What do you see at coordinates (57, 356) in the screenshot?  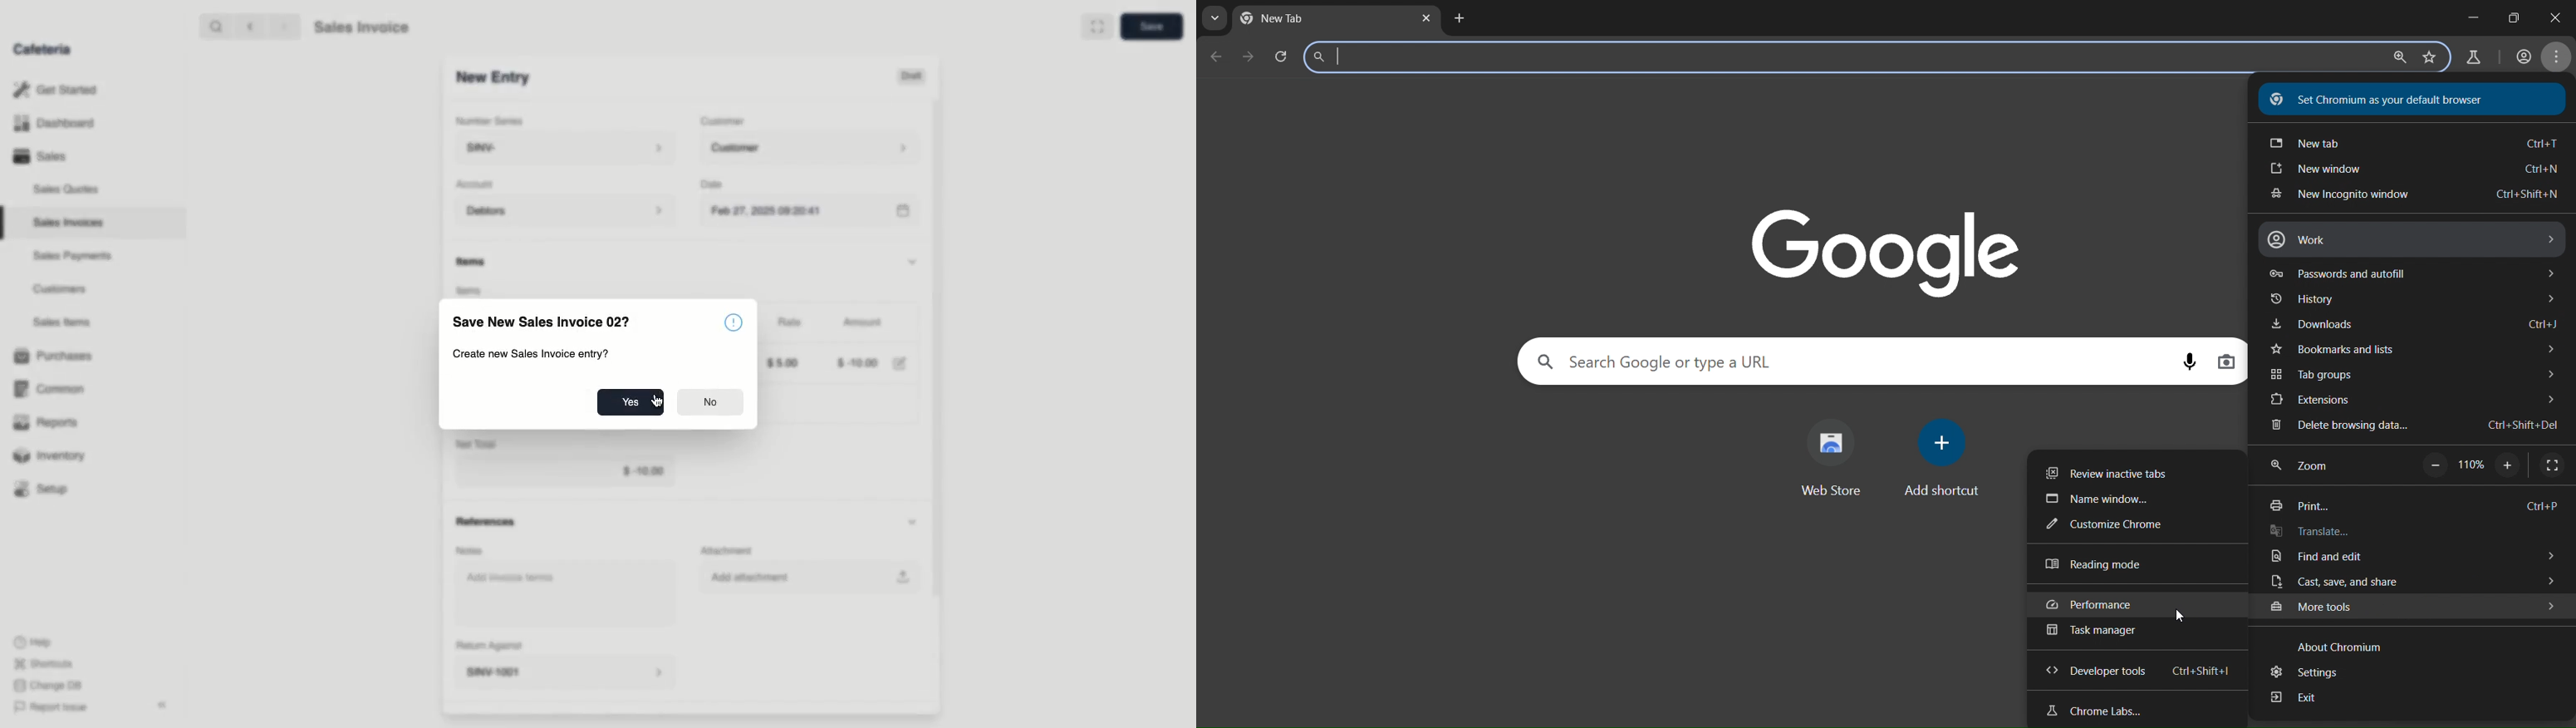 I see `Purchases` at bounding box center [57, 356].